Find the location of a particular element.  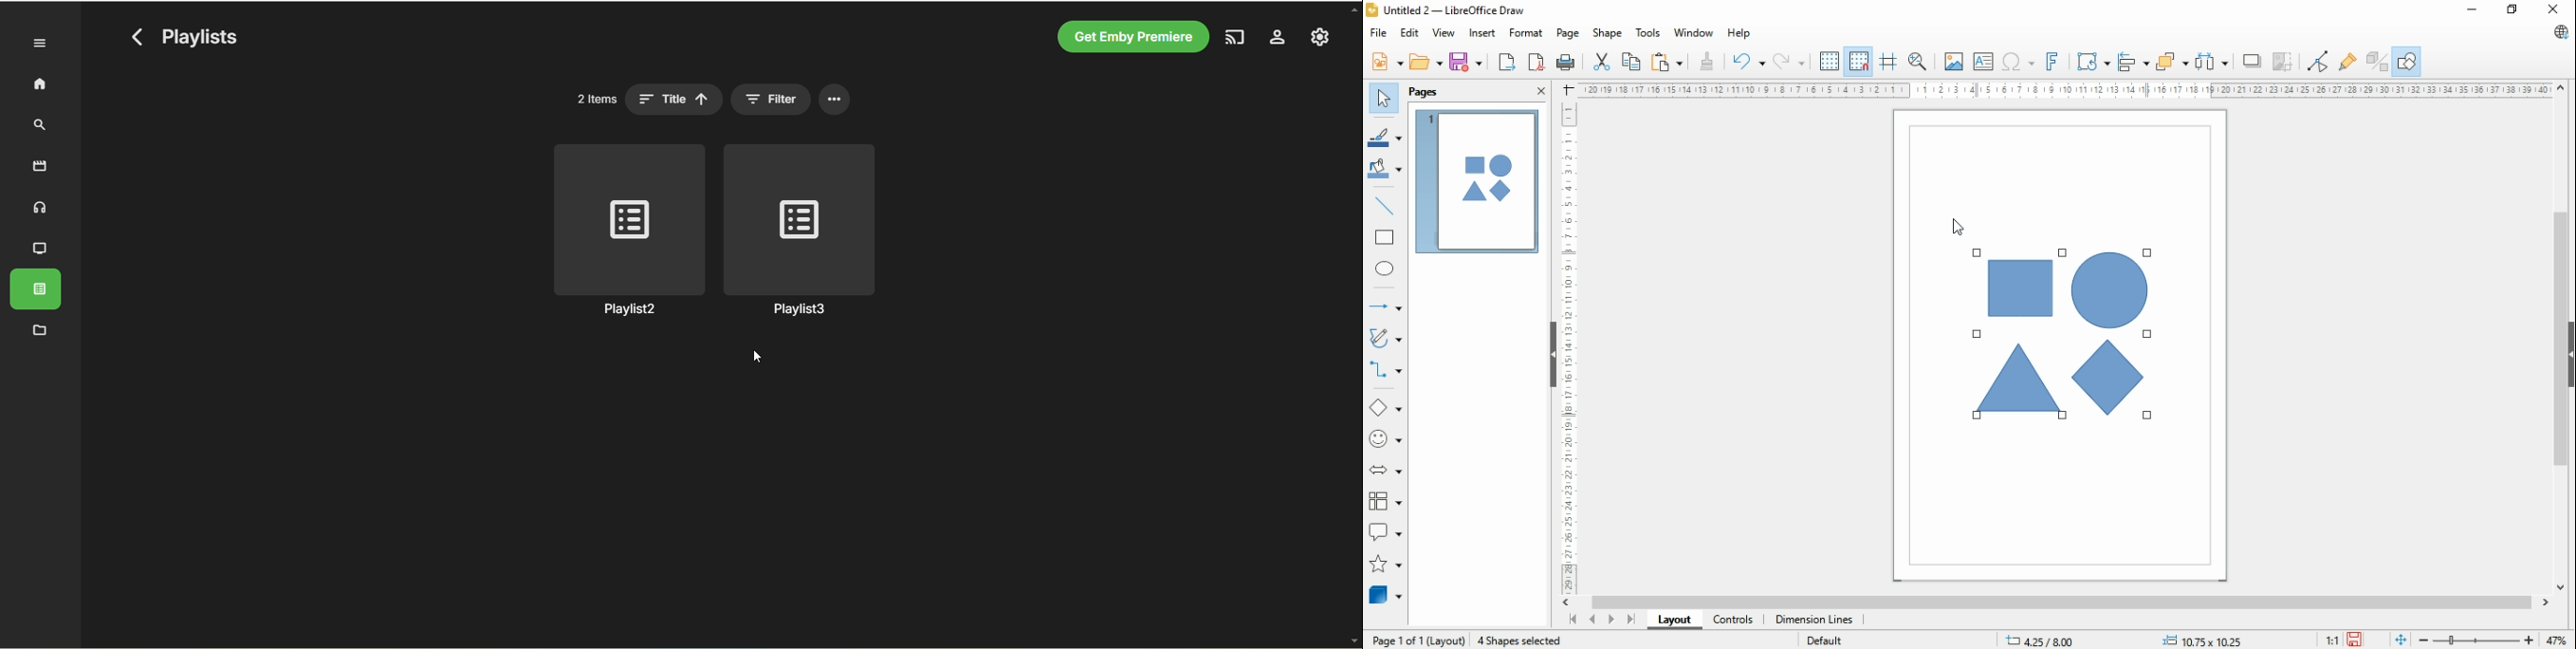

toggle extrusions is located at coordinates (2376, 60).